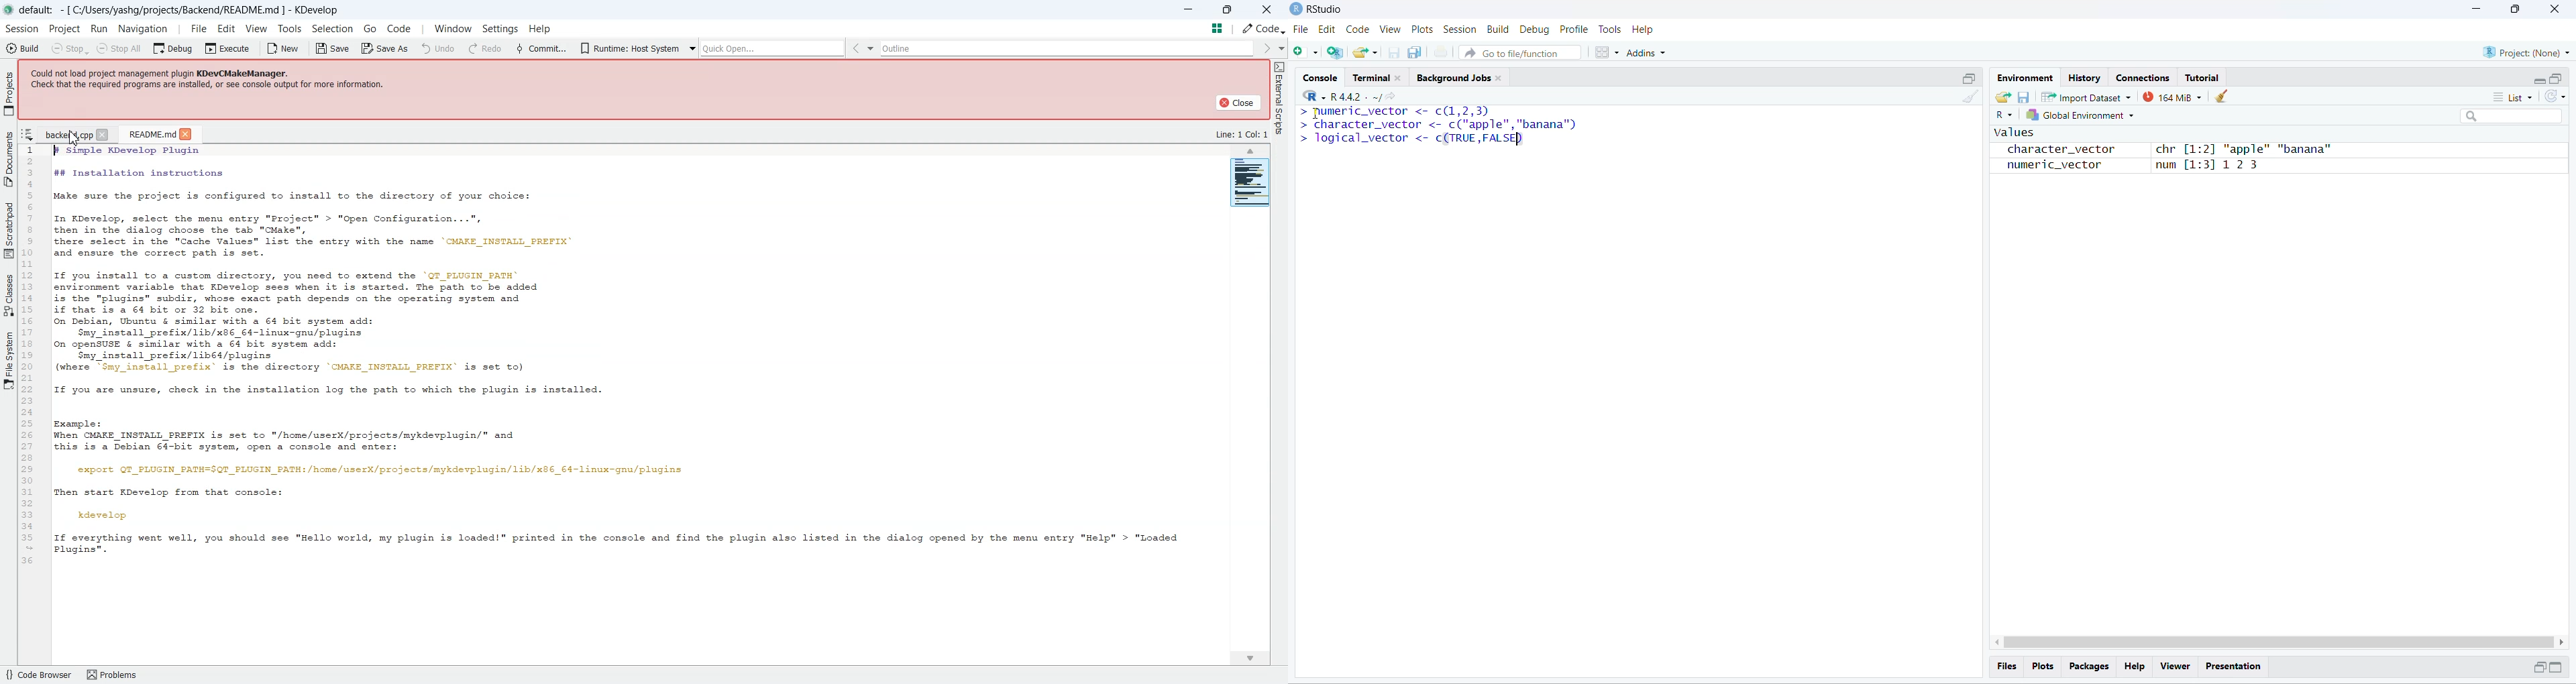 This screenshot has height=700, width=2576. What do you see at coordinates (211, 85) in the screenshot?
I see `Check that the required programs are installed, or see console output for more information.` at bounding box center [211, 85].